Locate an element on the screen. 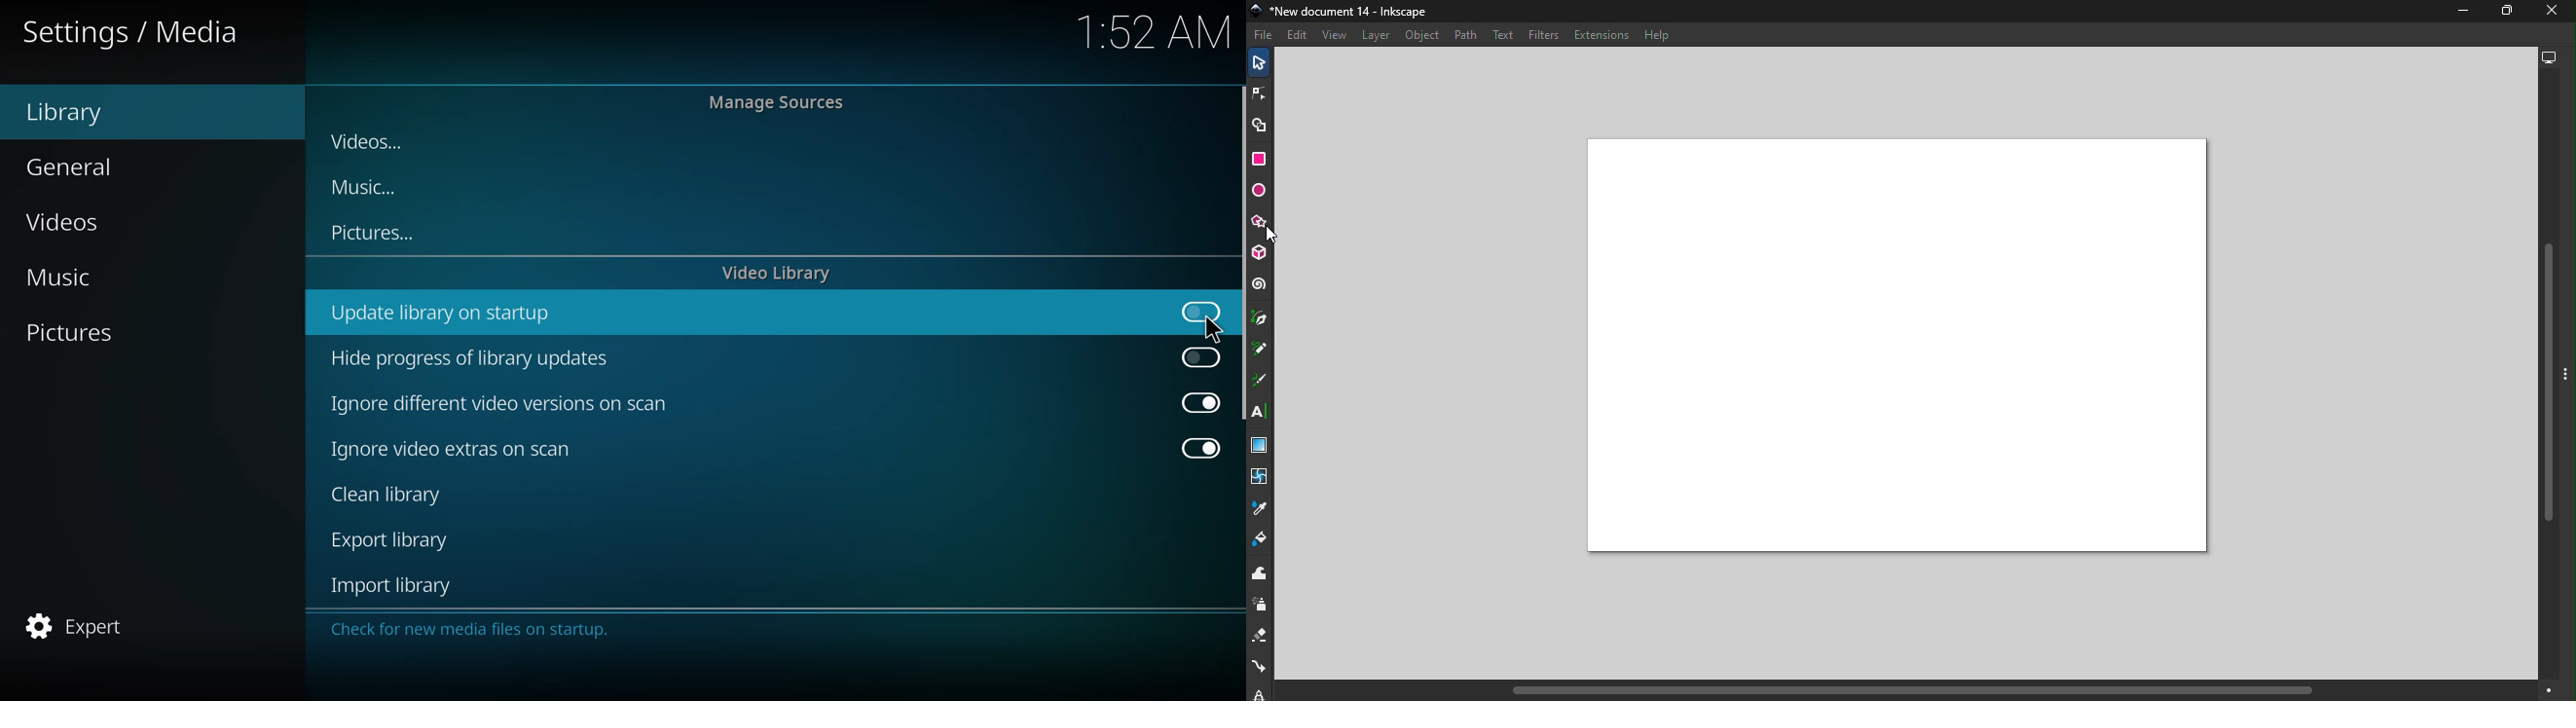  Edit is located at coordinates (1300, 35).